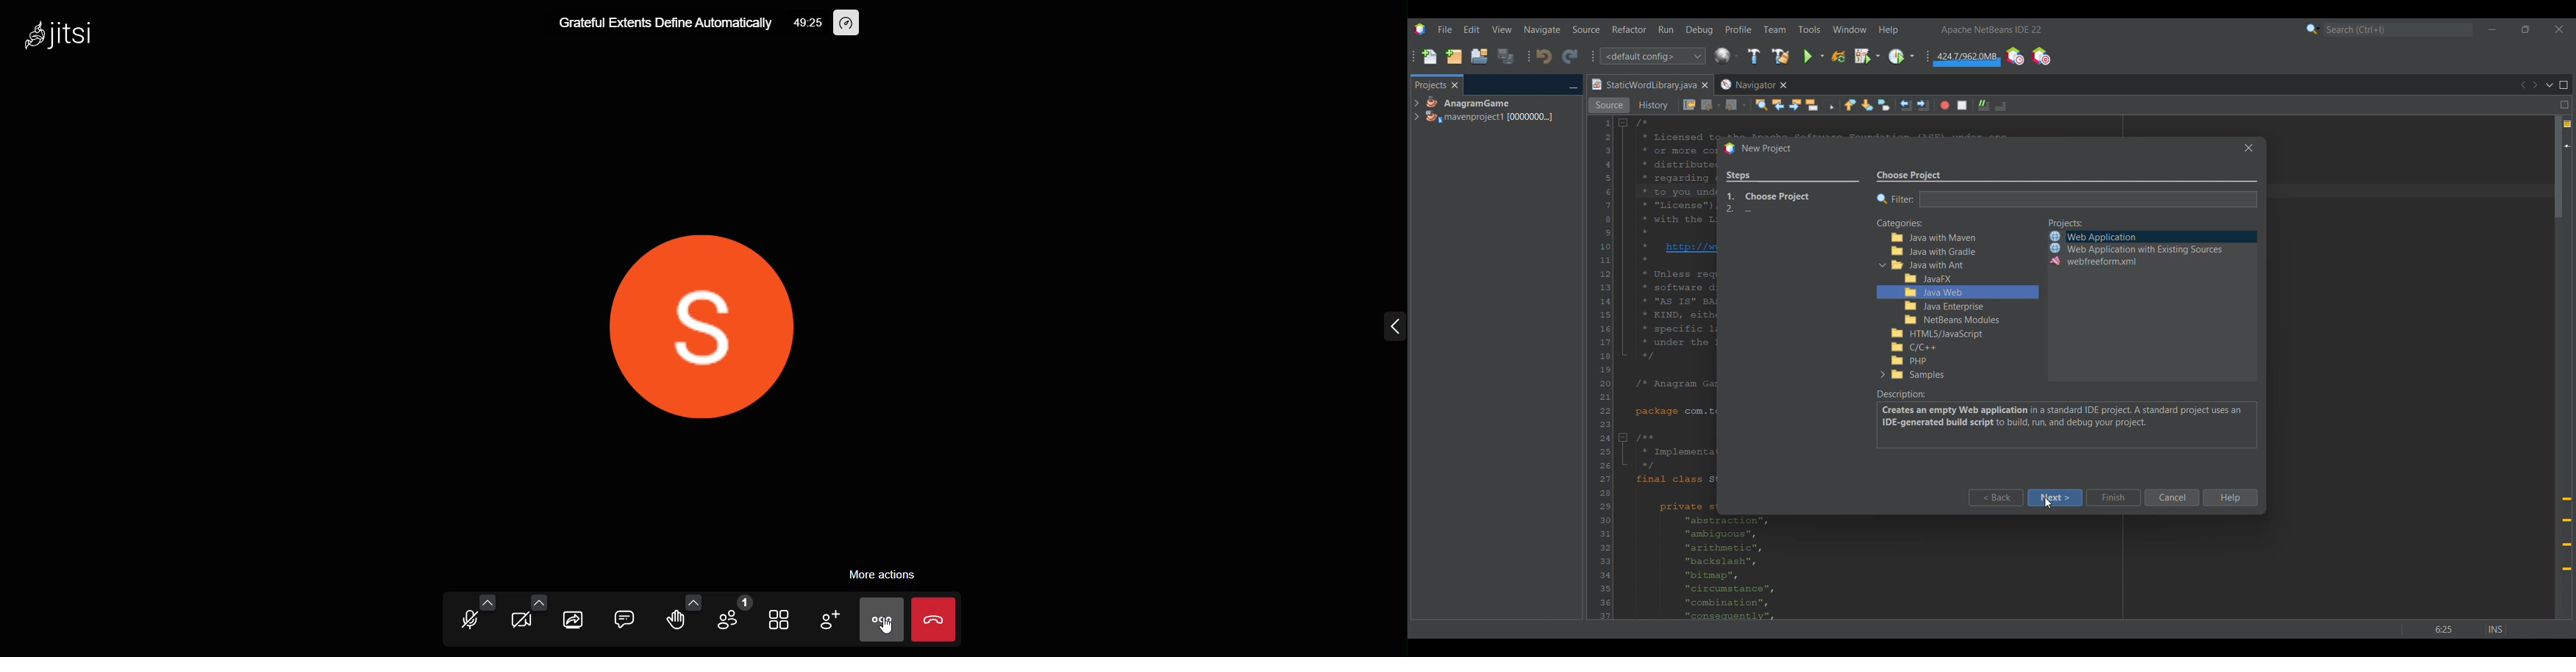  Describe the element at coordinates (2522, 85) in the screenshot. I see `Previous` at that location.